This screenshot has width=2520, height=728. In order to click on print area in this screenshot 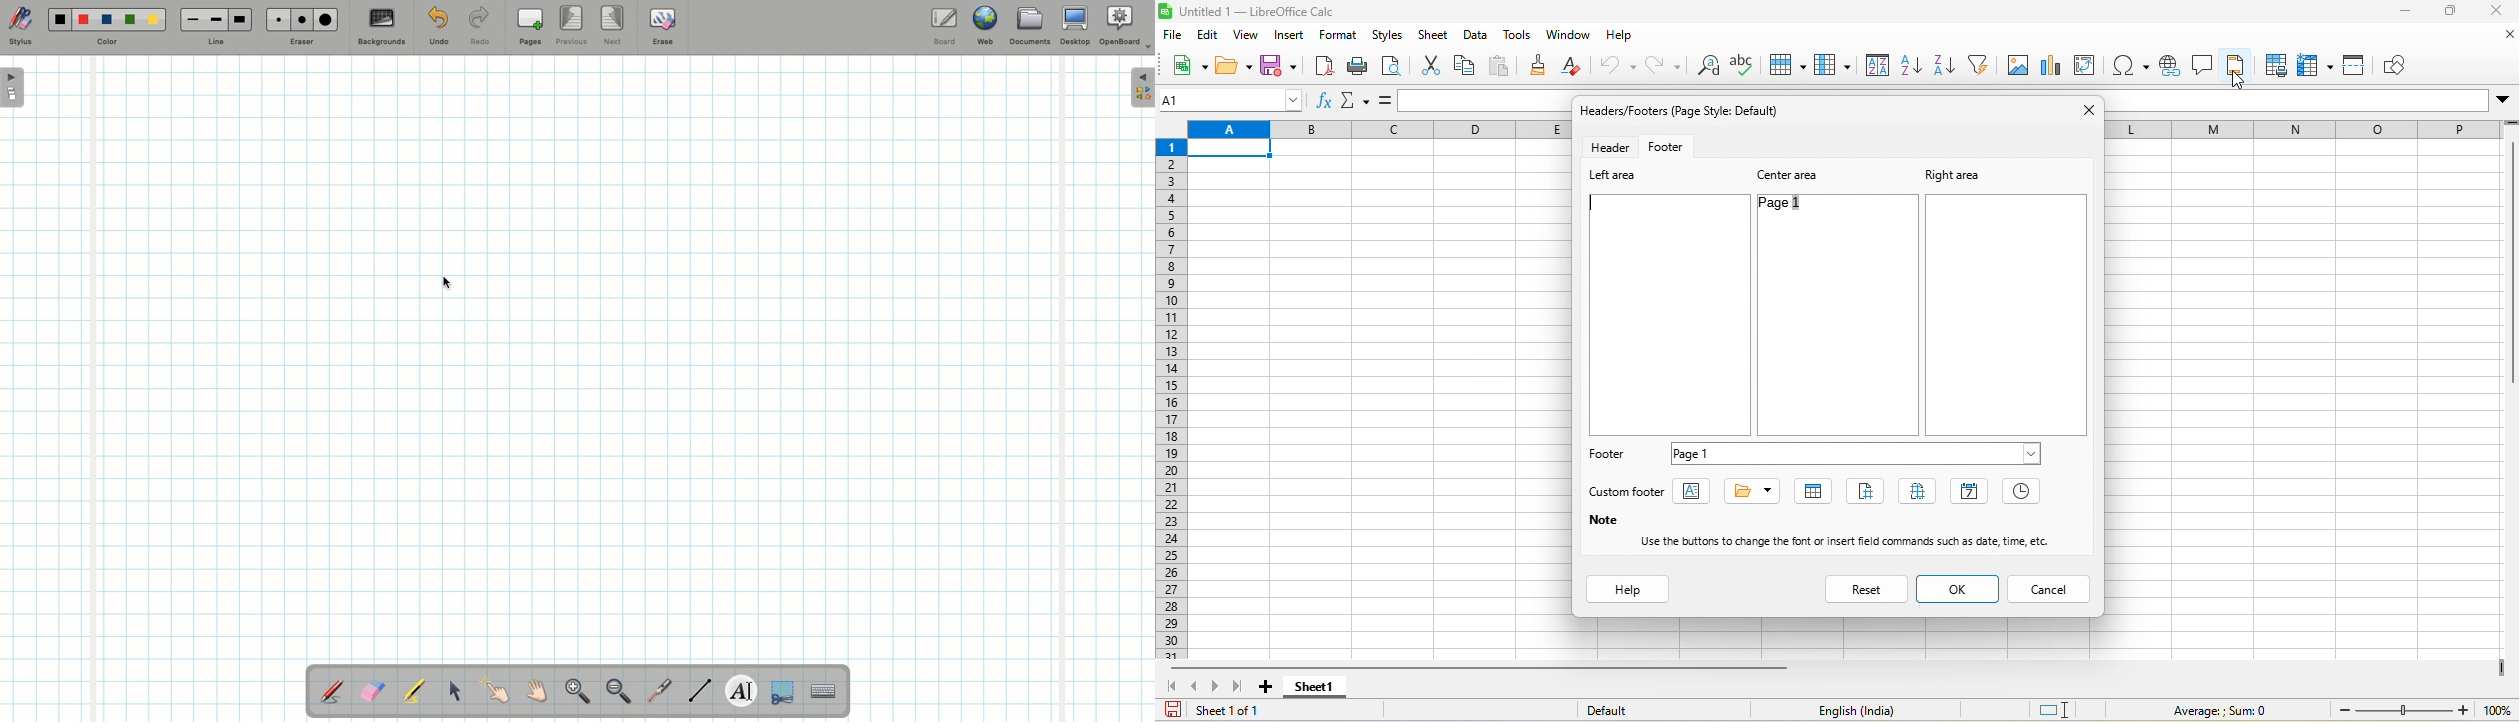, I will do `click(2274, 65)`.